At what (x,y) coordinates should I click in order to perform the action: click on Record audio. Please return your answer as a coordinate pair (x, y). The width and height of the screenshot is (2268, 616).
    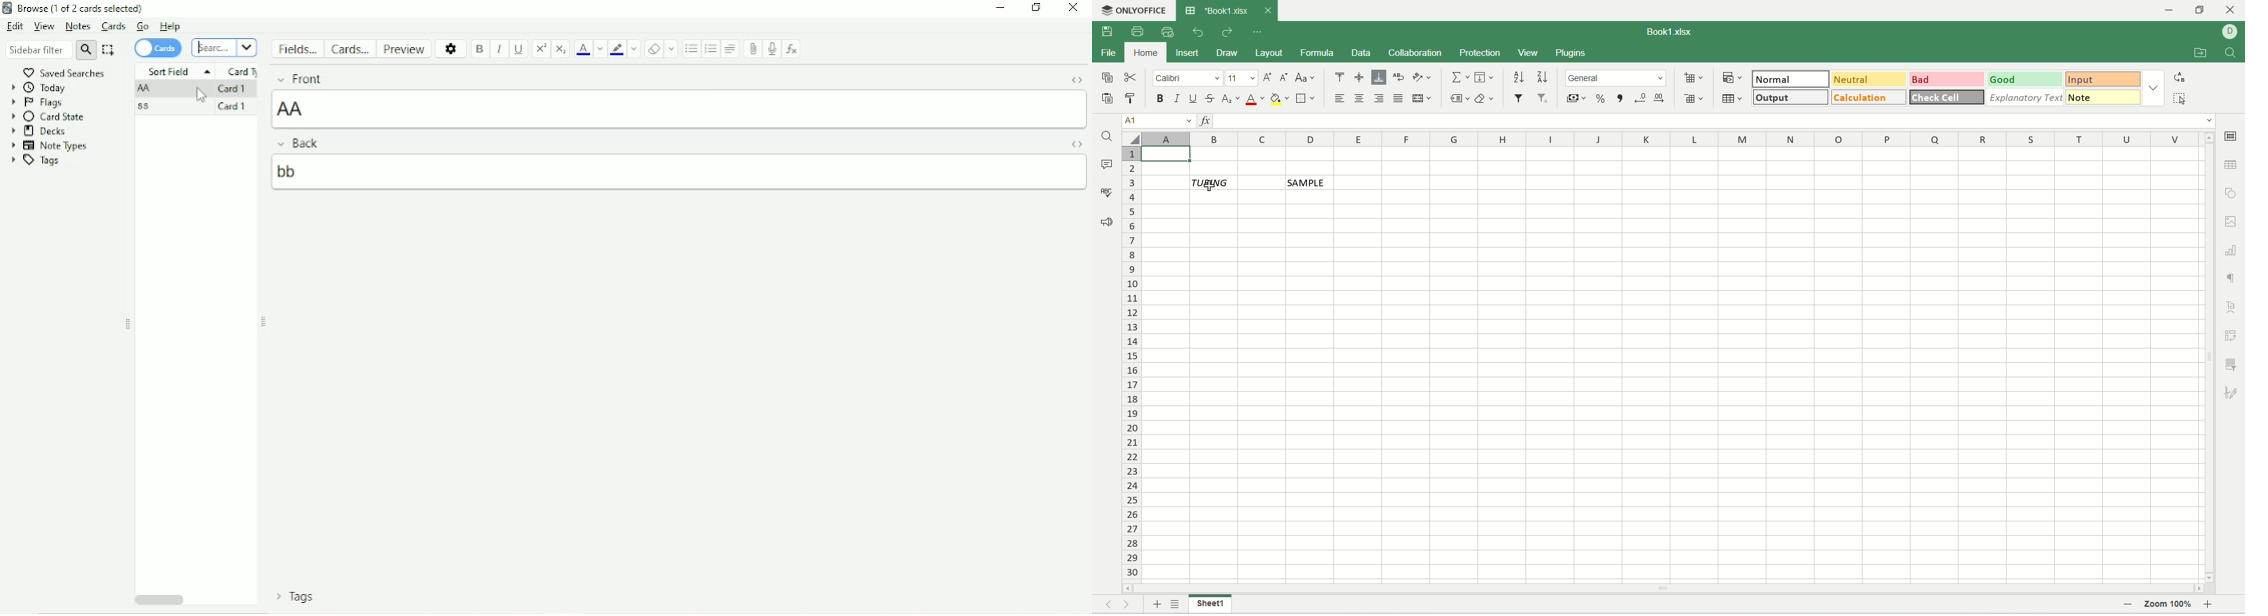
    Looking at the image, I should click on (774, 49).